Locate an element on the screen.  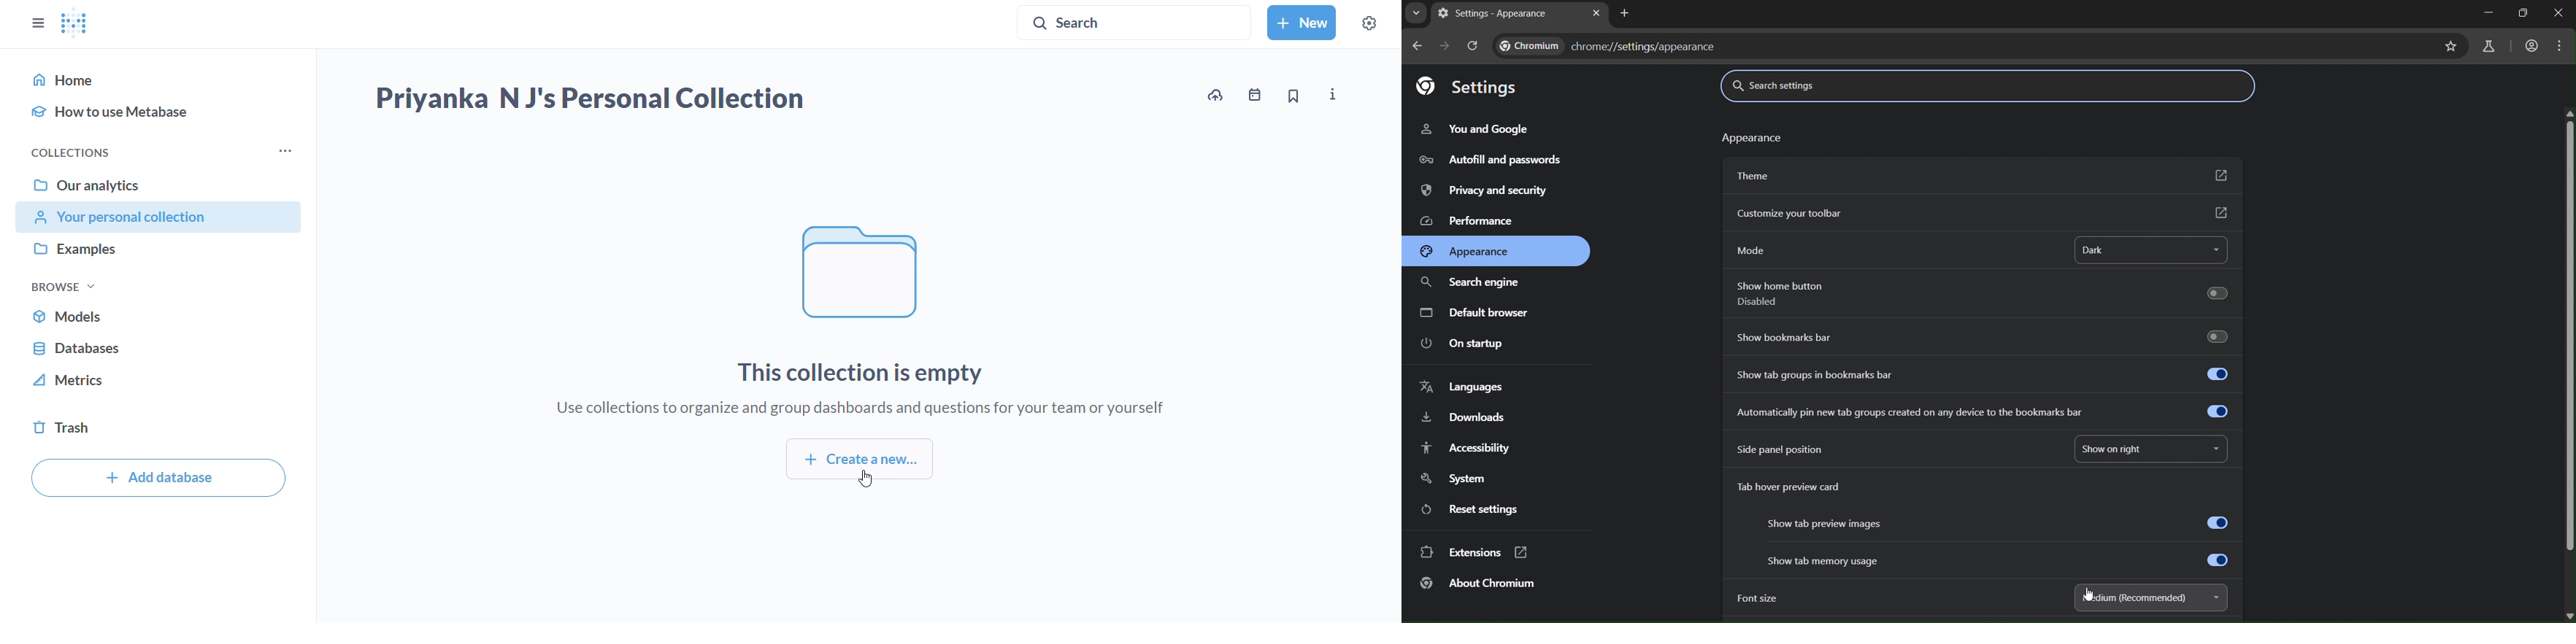
search labs is located at coordinates (2485, 47).